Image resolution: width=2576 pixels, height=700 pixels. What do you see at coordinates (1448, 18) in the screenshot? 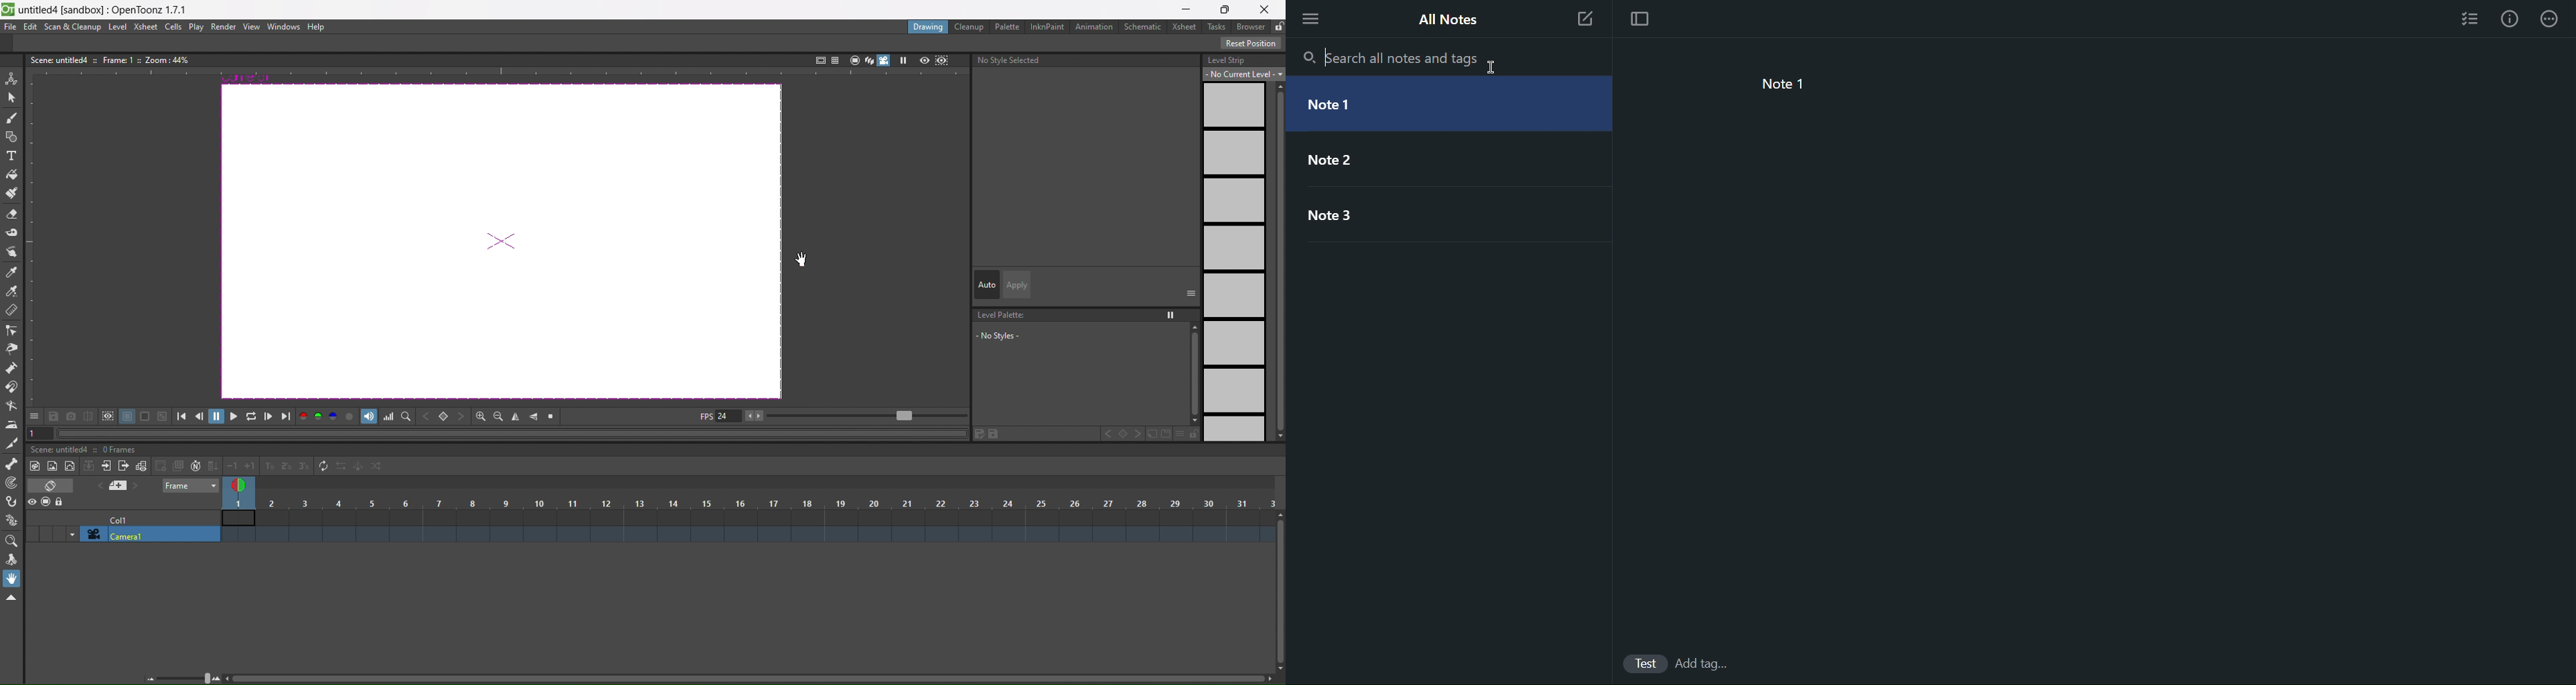
I see `All Notes` at bounding box center [1448, 18].